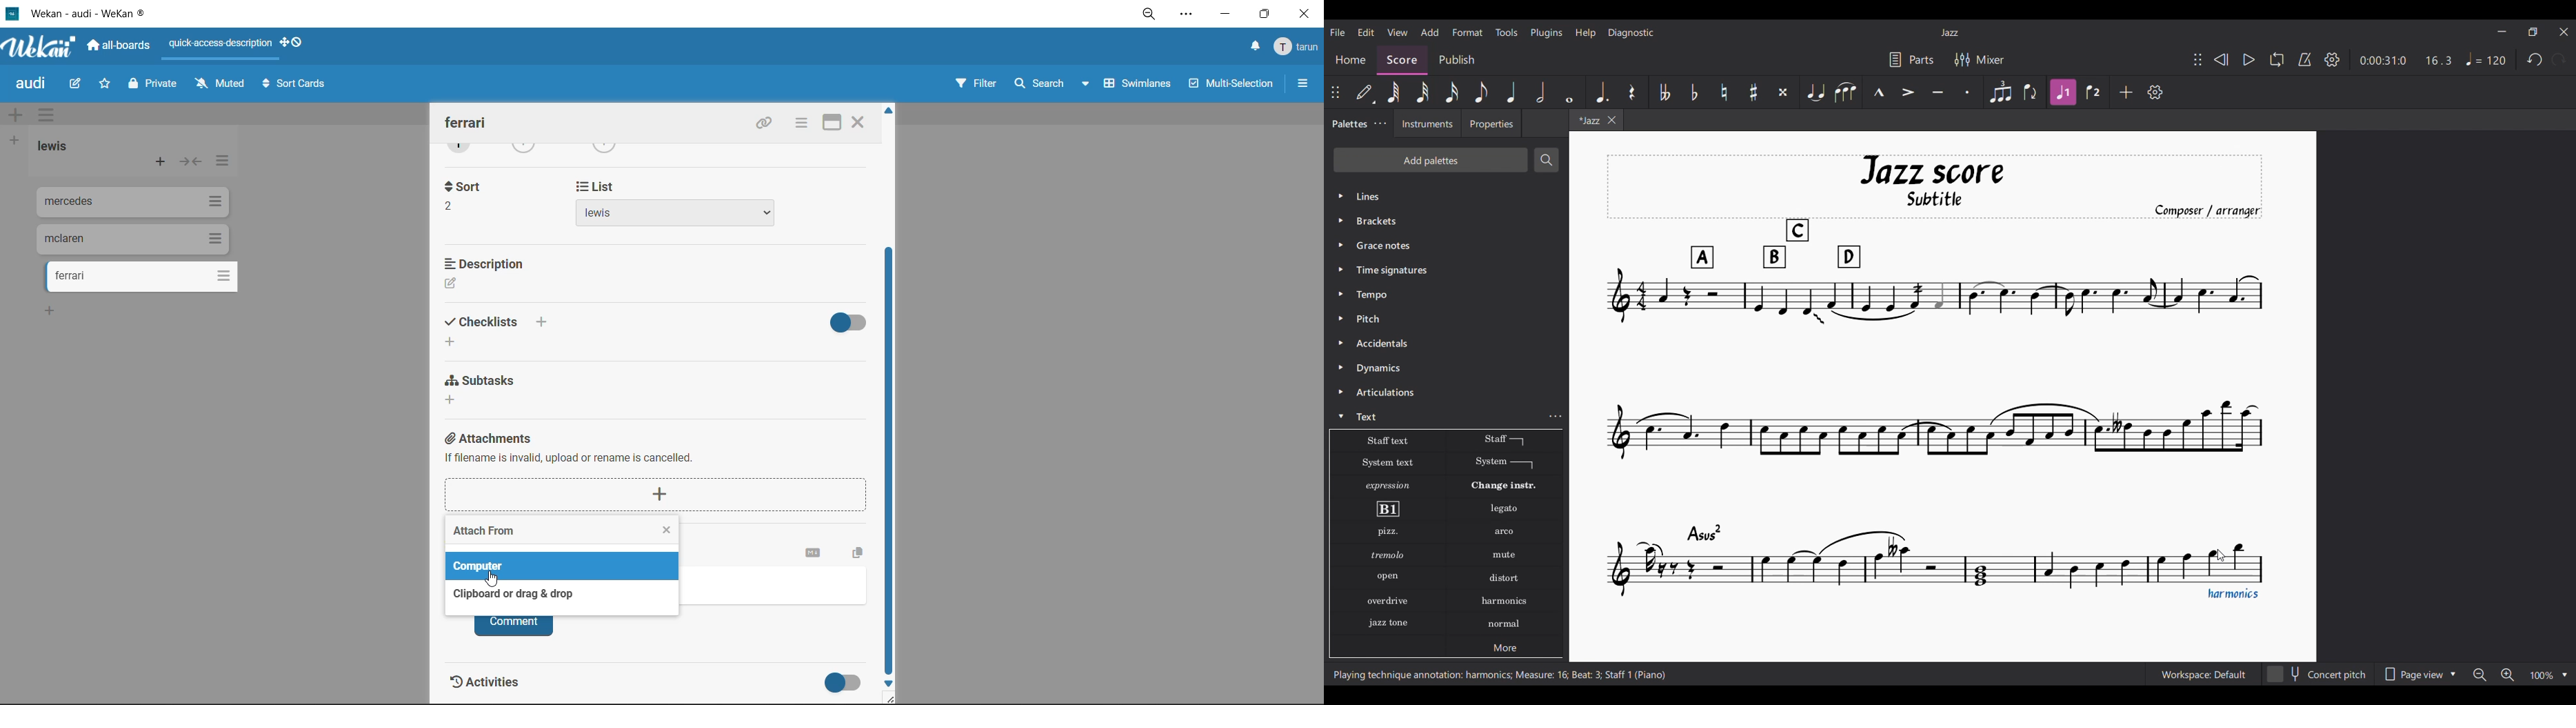  Describe the element at coordinates (662, 473) in the screenshot. I see `attachments` at that location.